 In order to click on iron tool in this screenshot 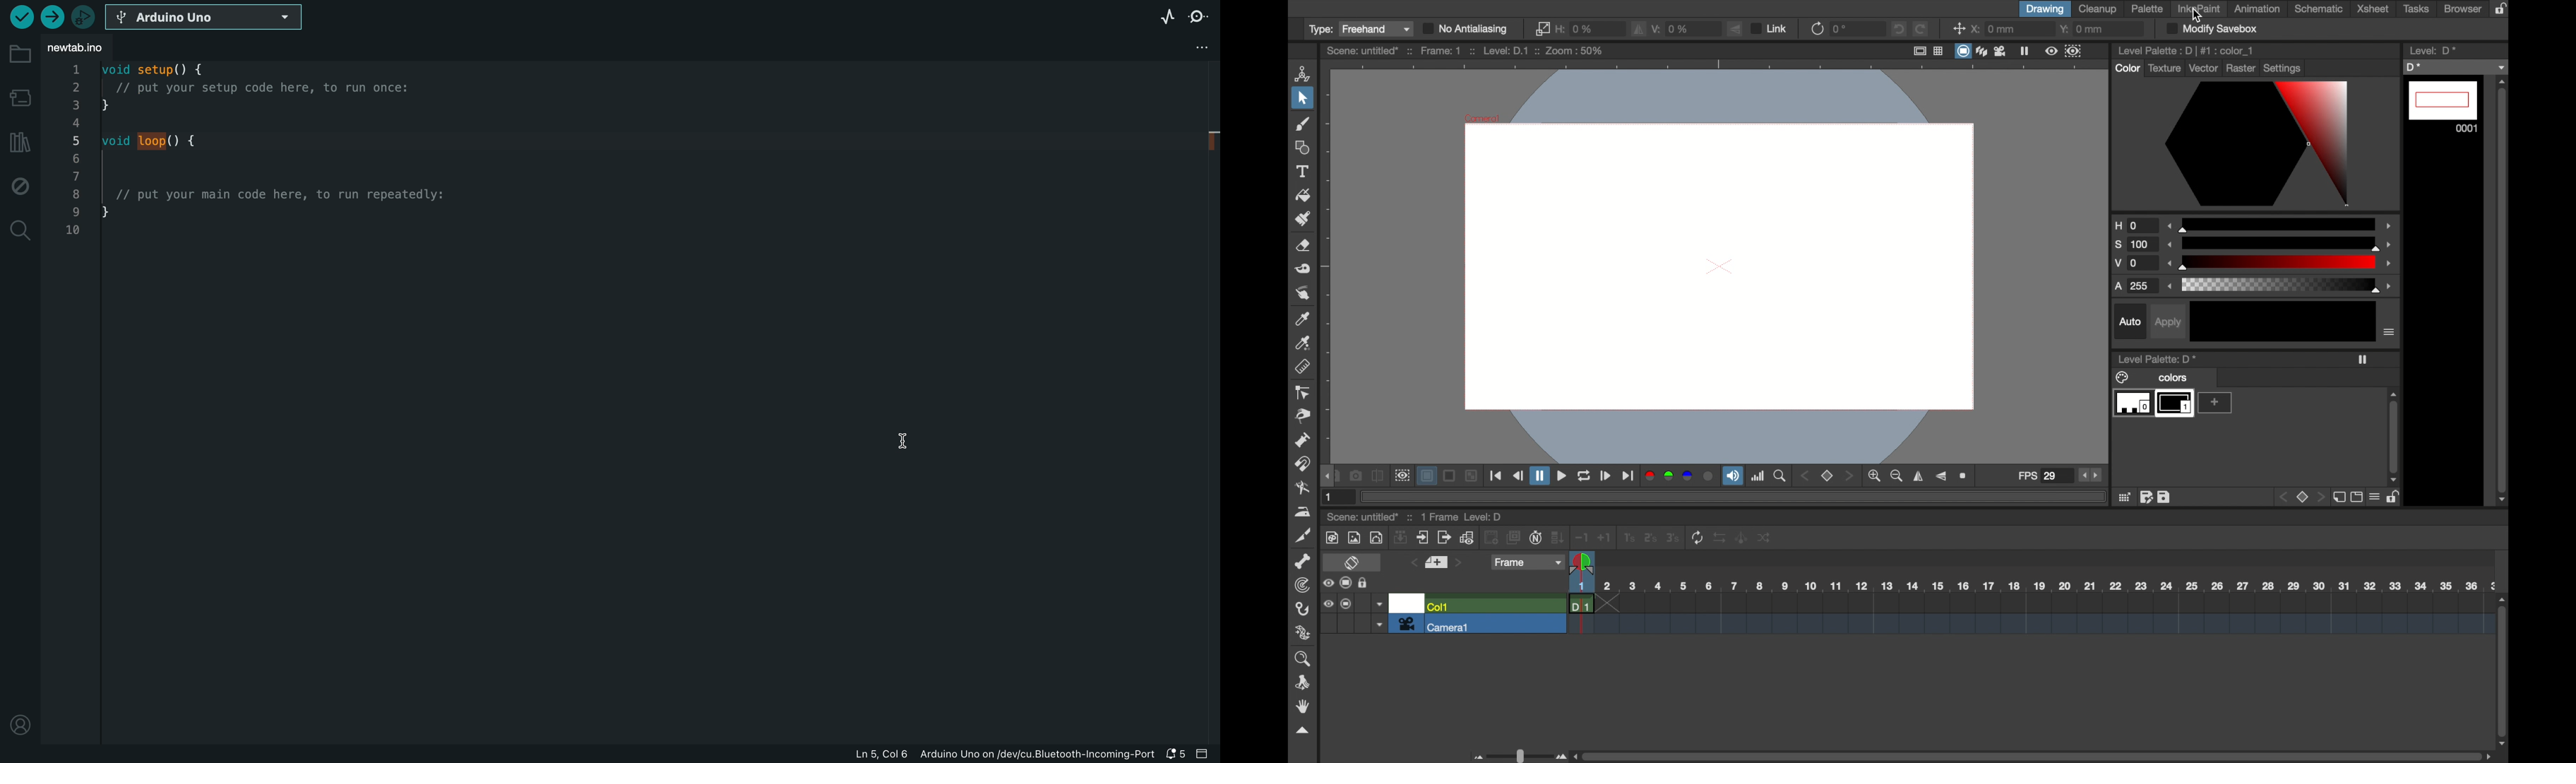, I will do `click(1304, 511)`.